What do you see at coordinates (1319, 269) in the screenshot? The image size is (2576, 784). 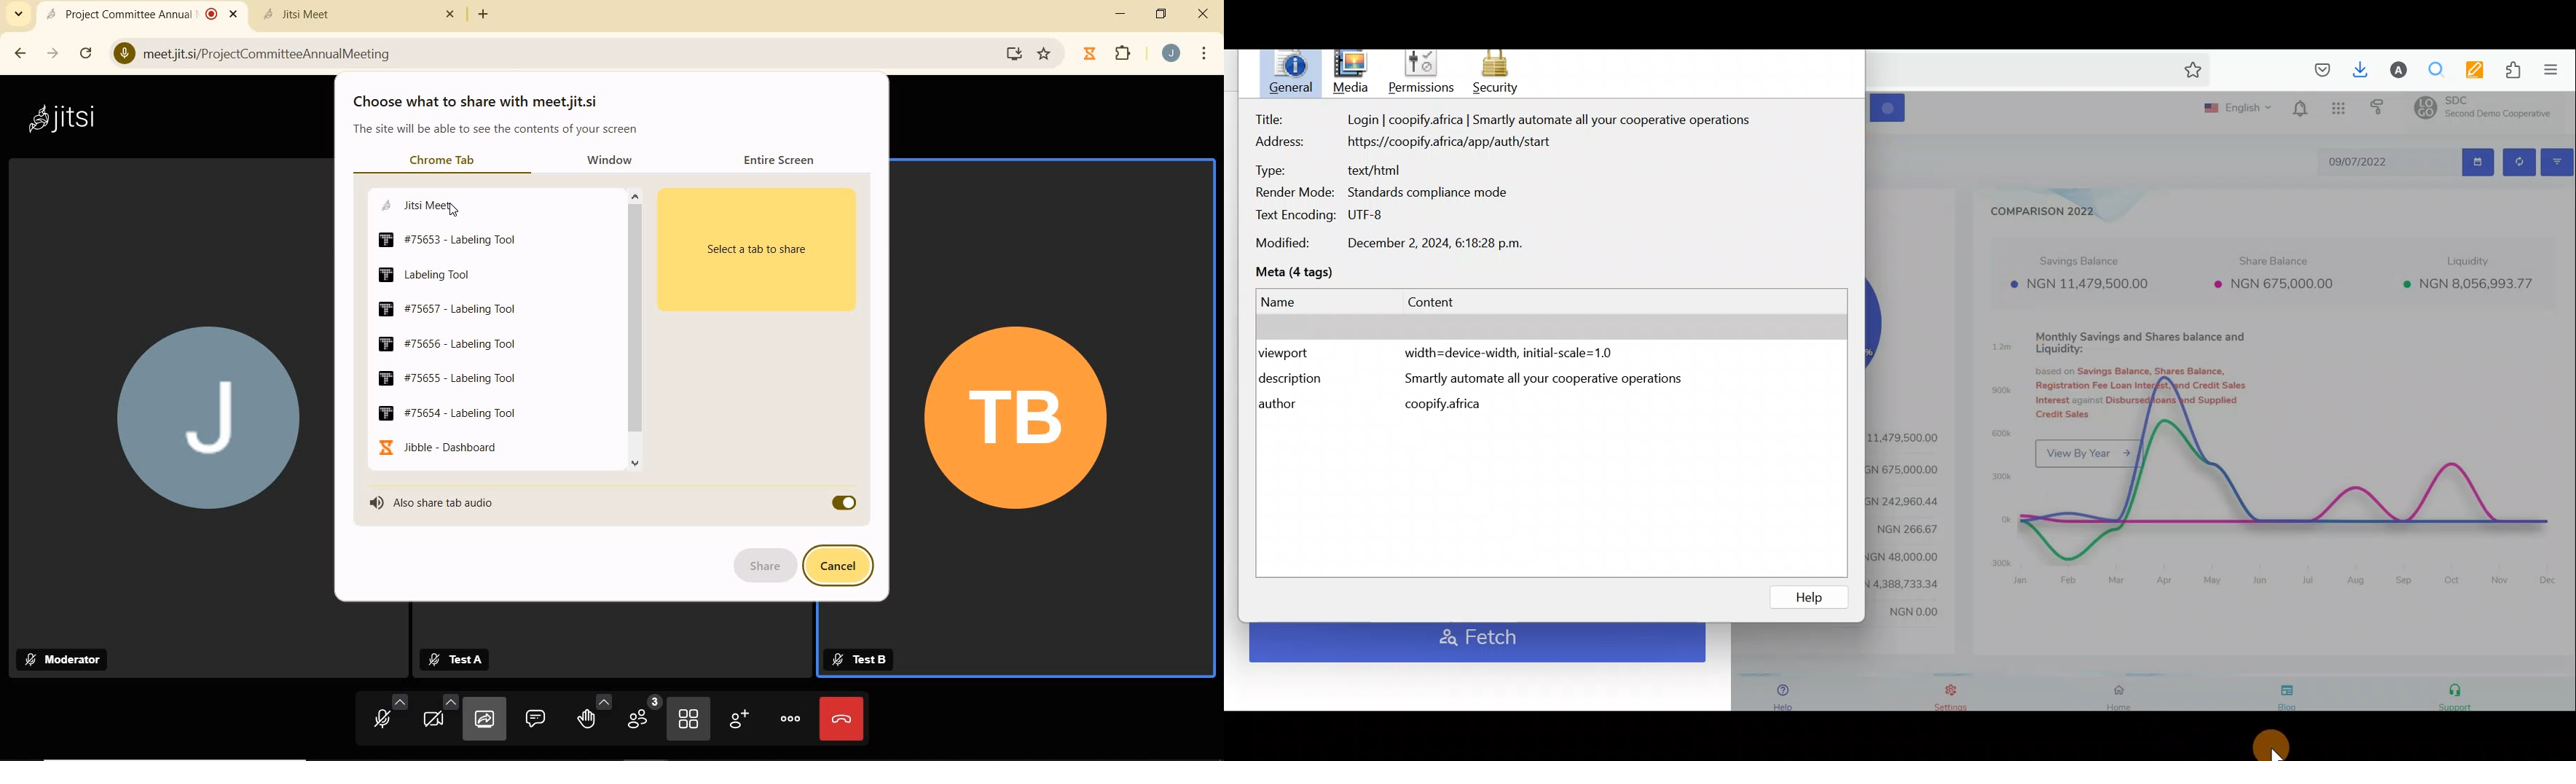 I see `Meta (4 tags)` at bounding box center [1319, 269].